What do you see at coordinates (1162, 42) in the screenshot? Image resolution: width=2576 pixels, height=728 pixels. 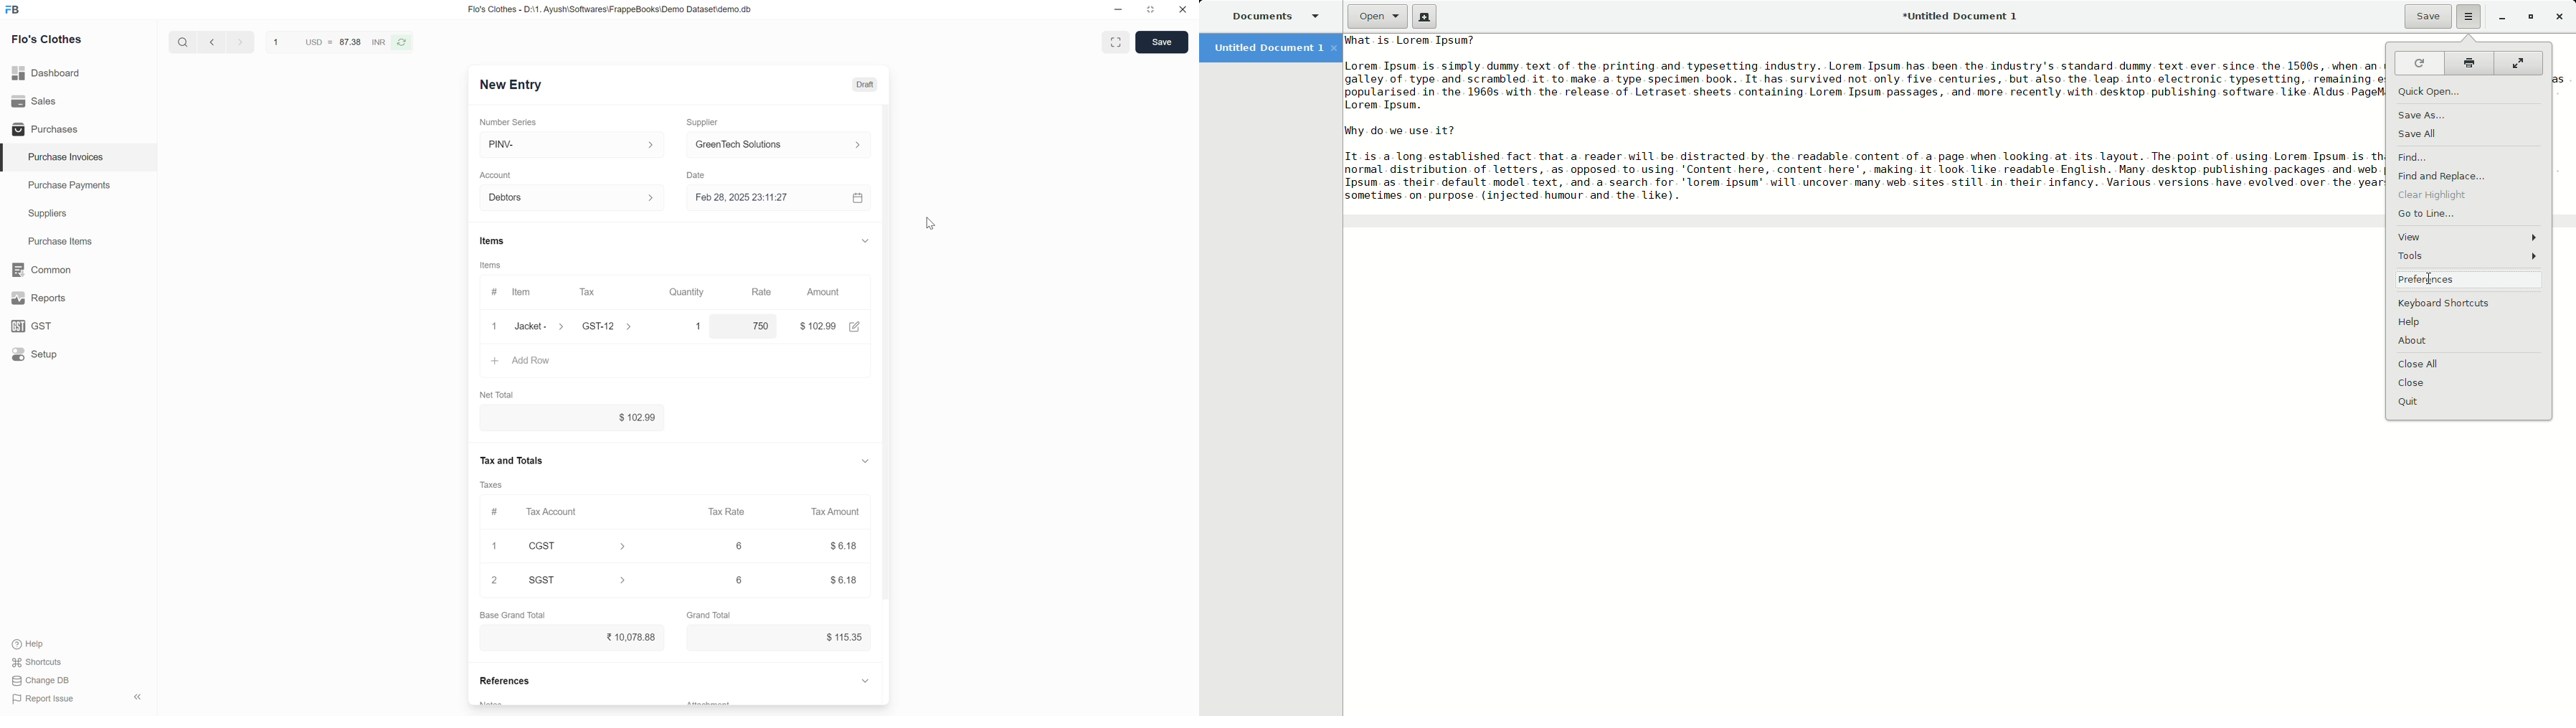 I see `Save` at bounding box center [1162, 42].